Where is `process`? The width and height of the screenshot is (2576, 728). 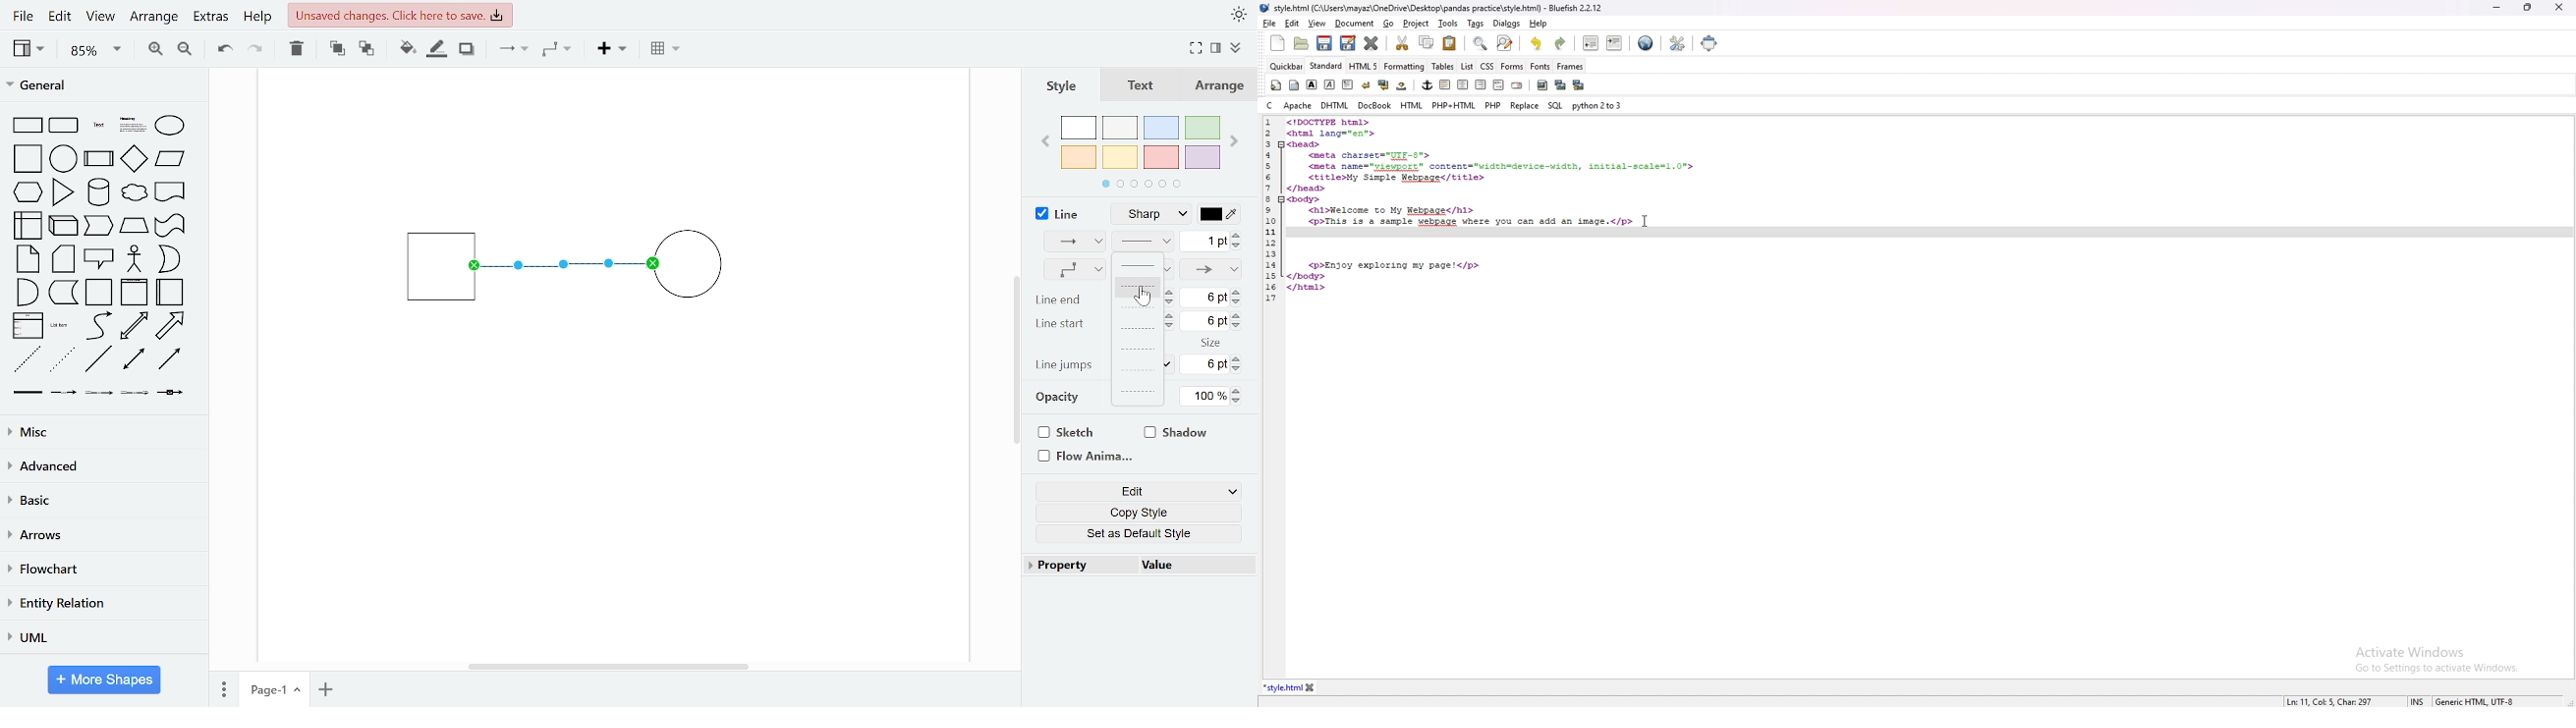 process is located at coordinates (99, 160).